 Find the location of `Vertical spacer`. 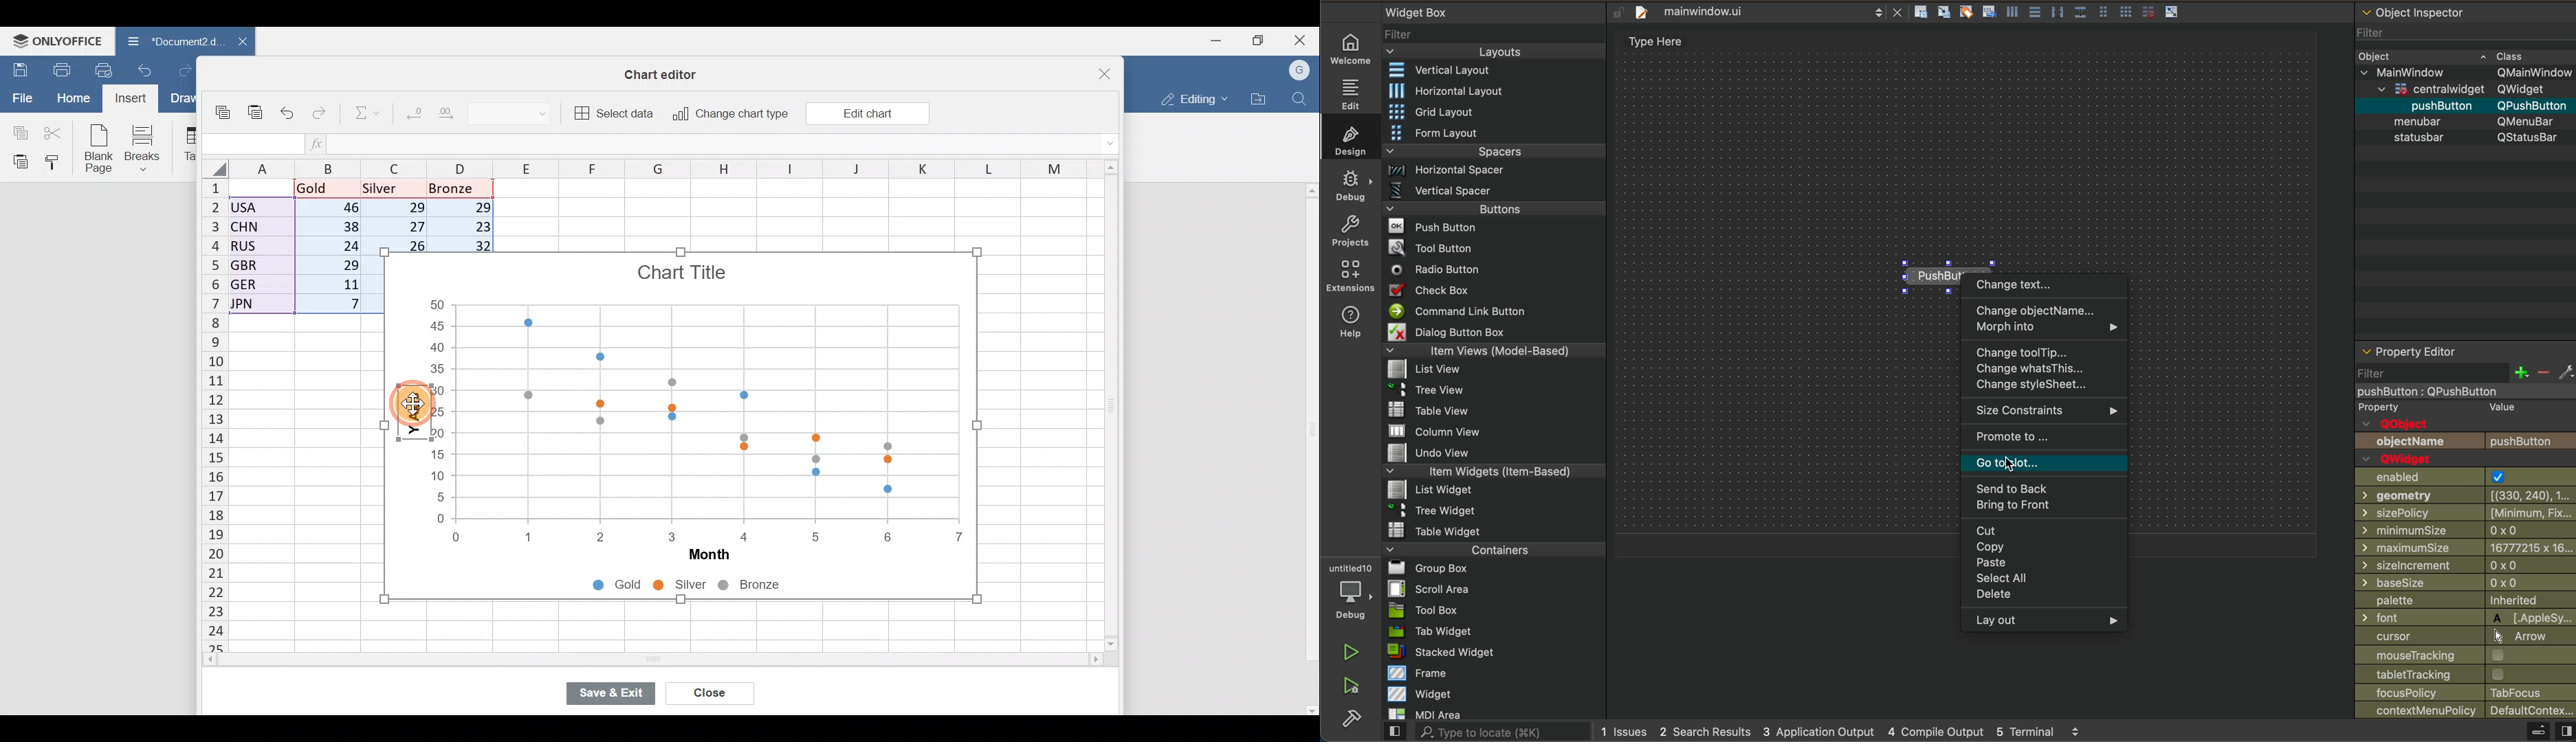

Vertical spacer is located at coordinates (1491, 190).